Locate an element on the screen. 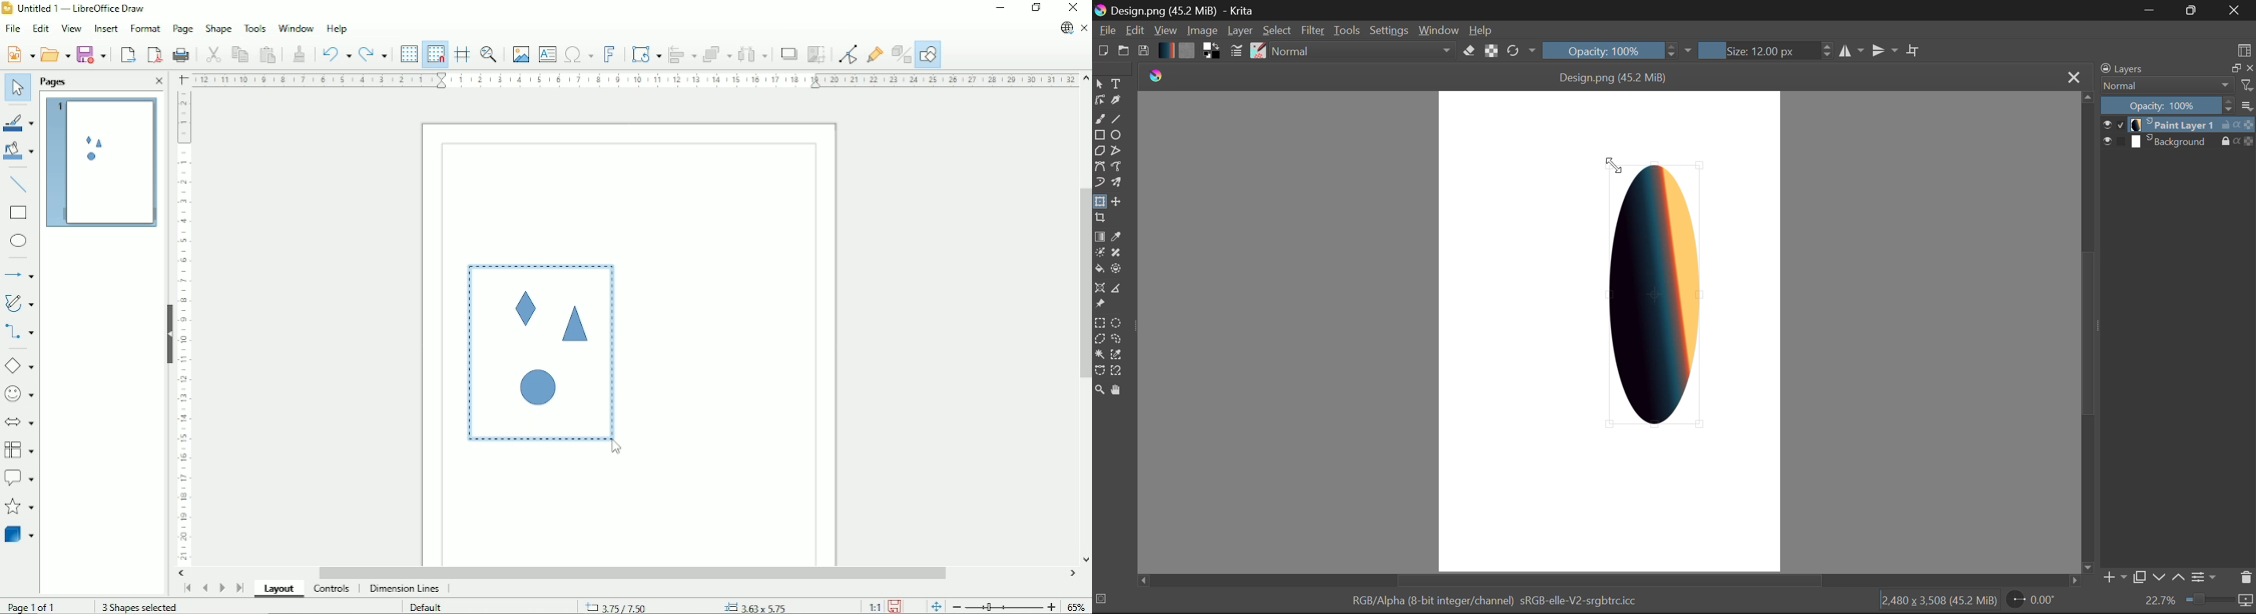  Insert special characters is located at coordinates (578, 54).